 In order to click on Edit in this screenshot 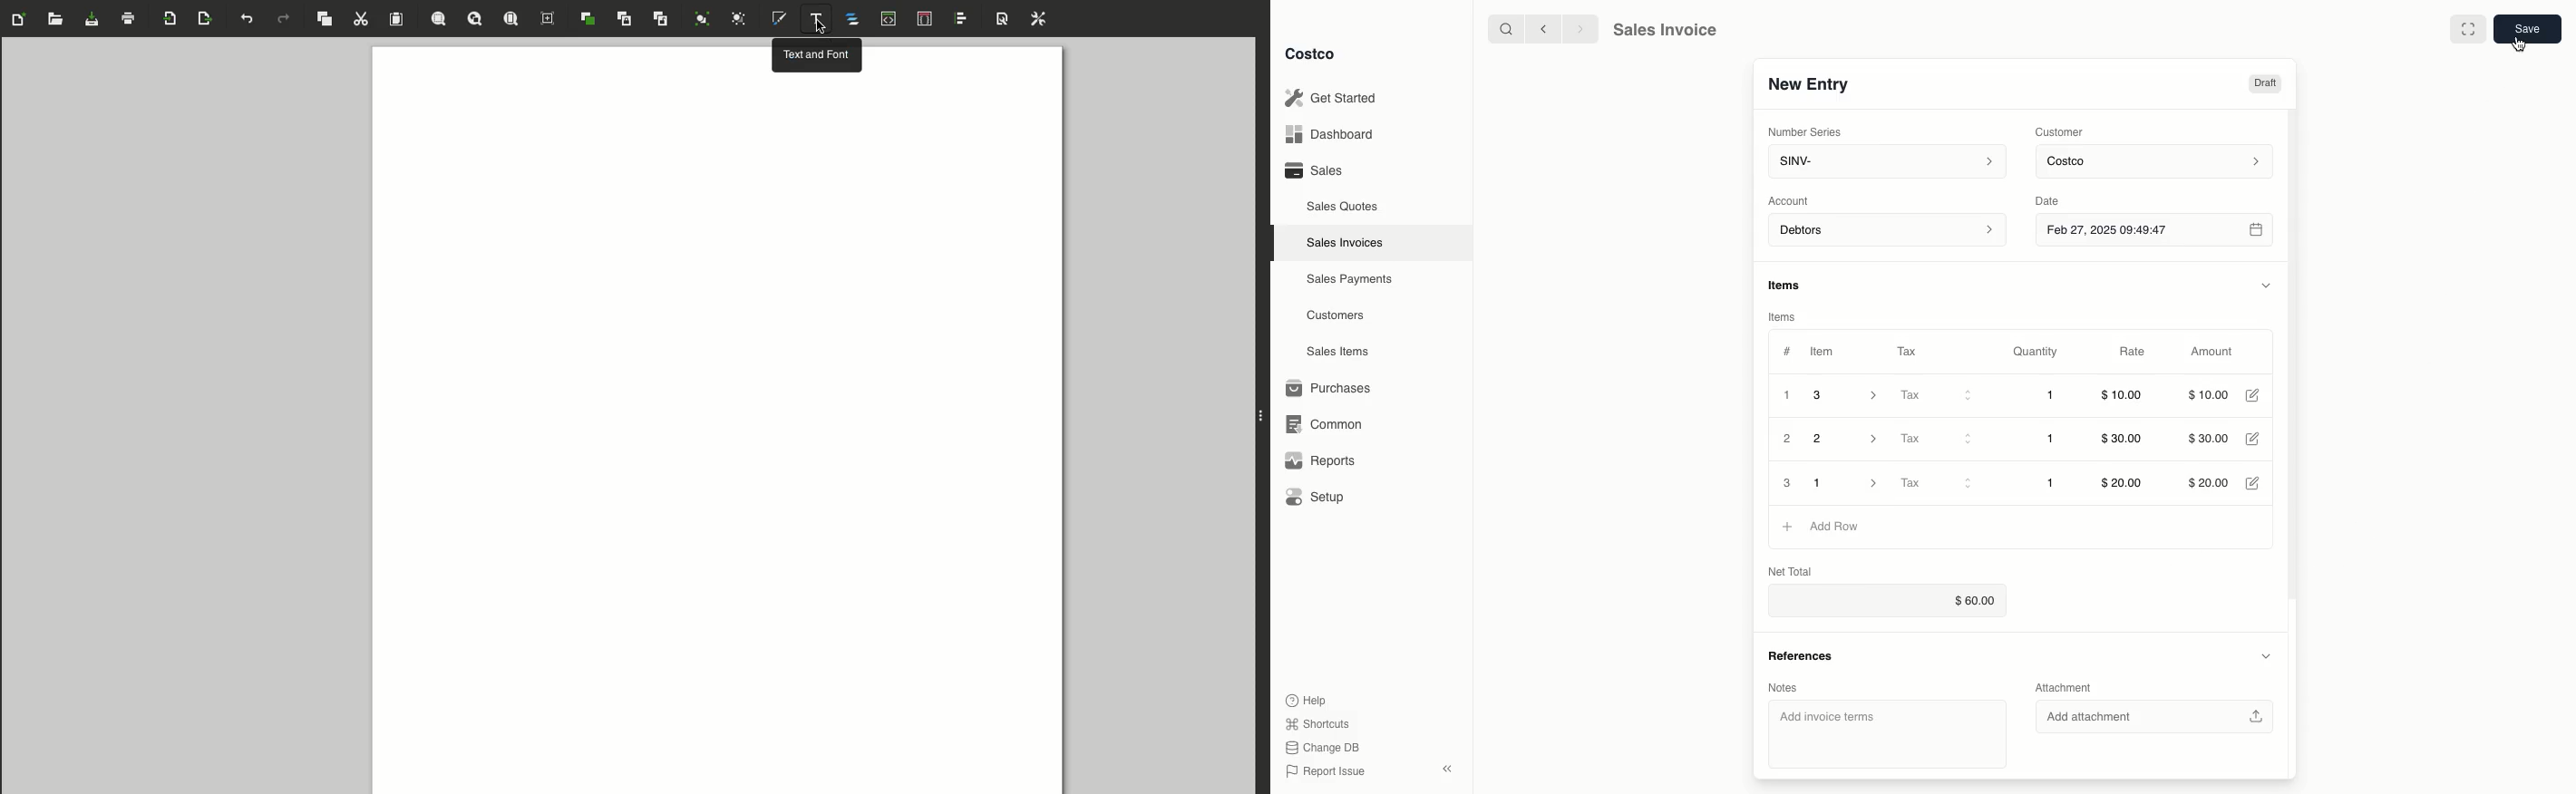, I will do `click(2256, 440)`.